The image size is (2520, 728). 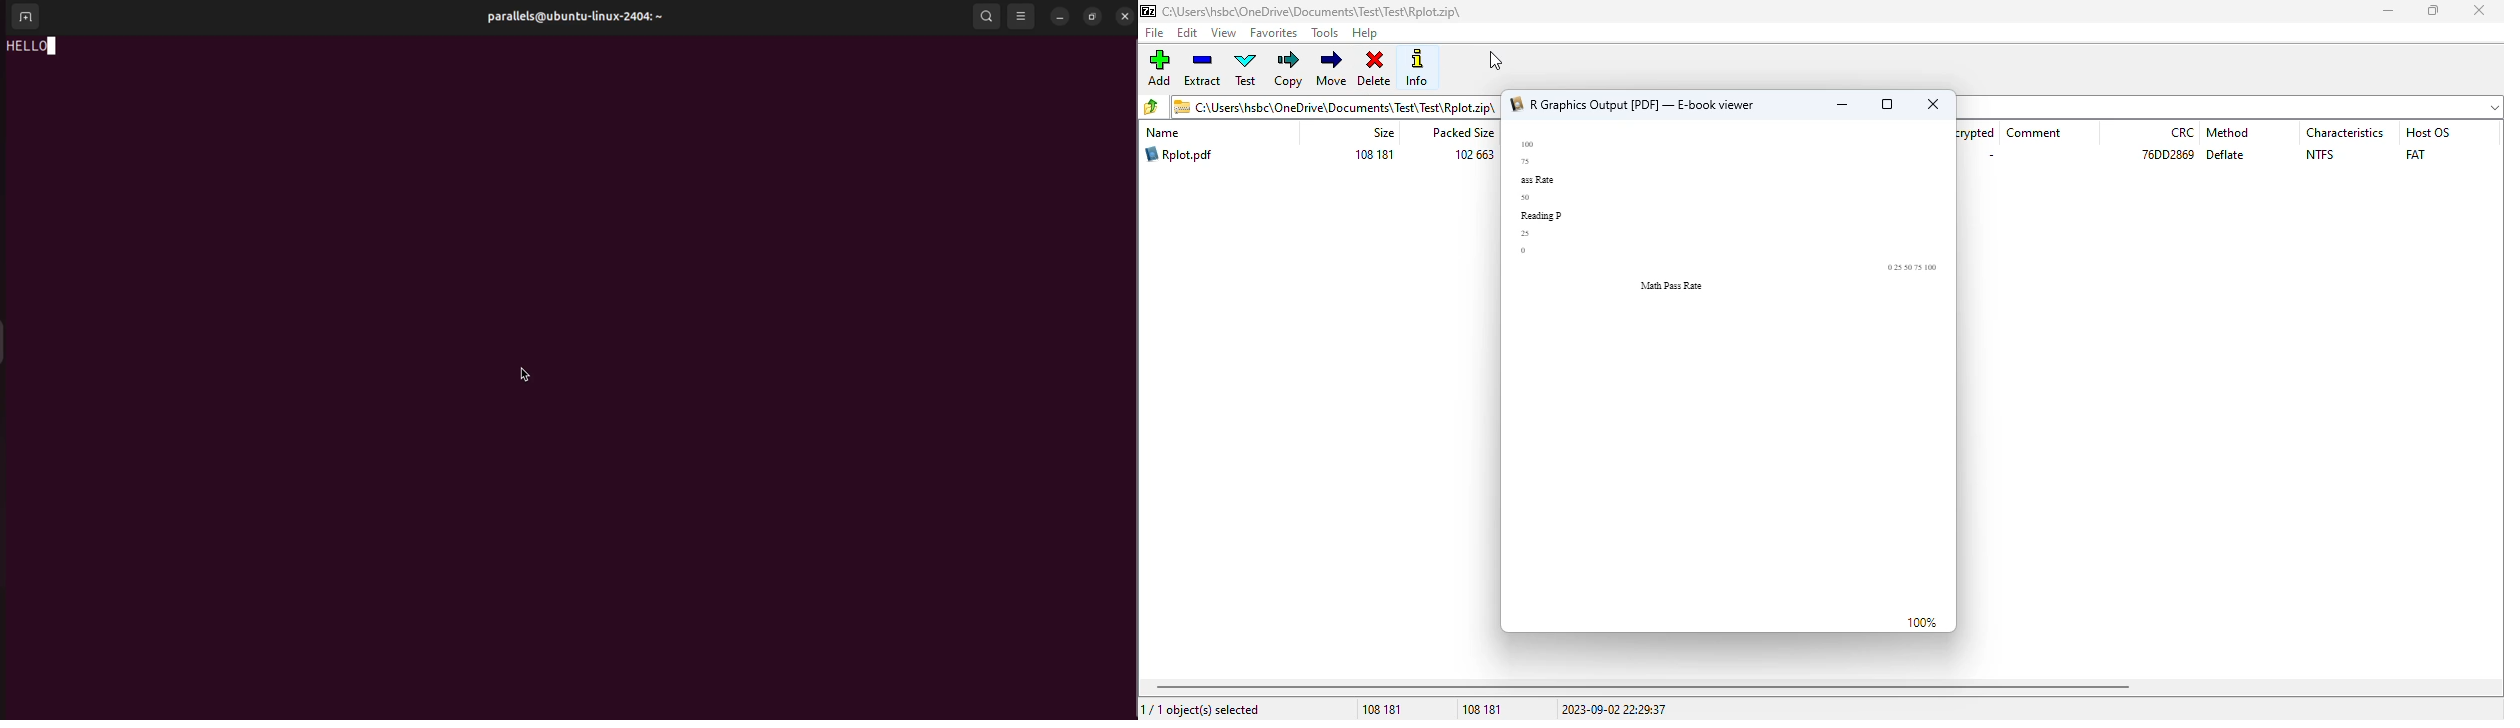 I want to click on horizontal scroll bar, so click(x=1643, y=687).